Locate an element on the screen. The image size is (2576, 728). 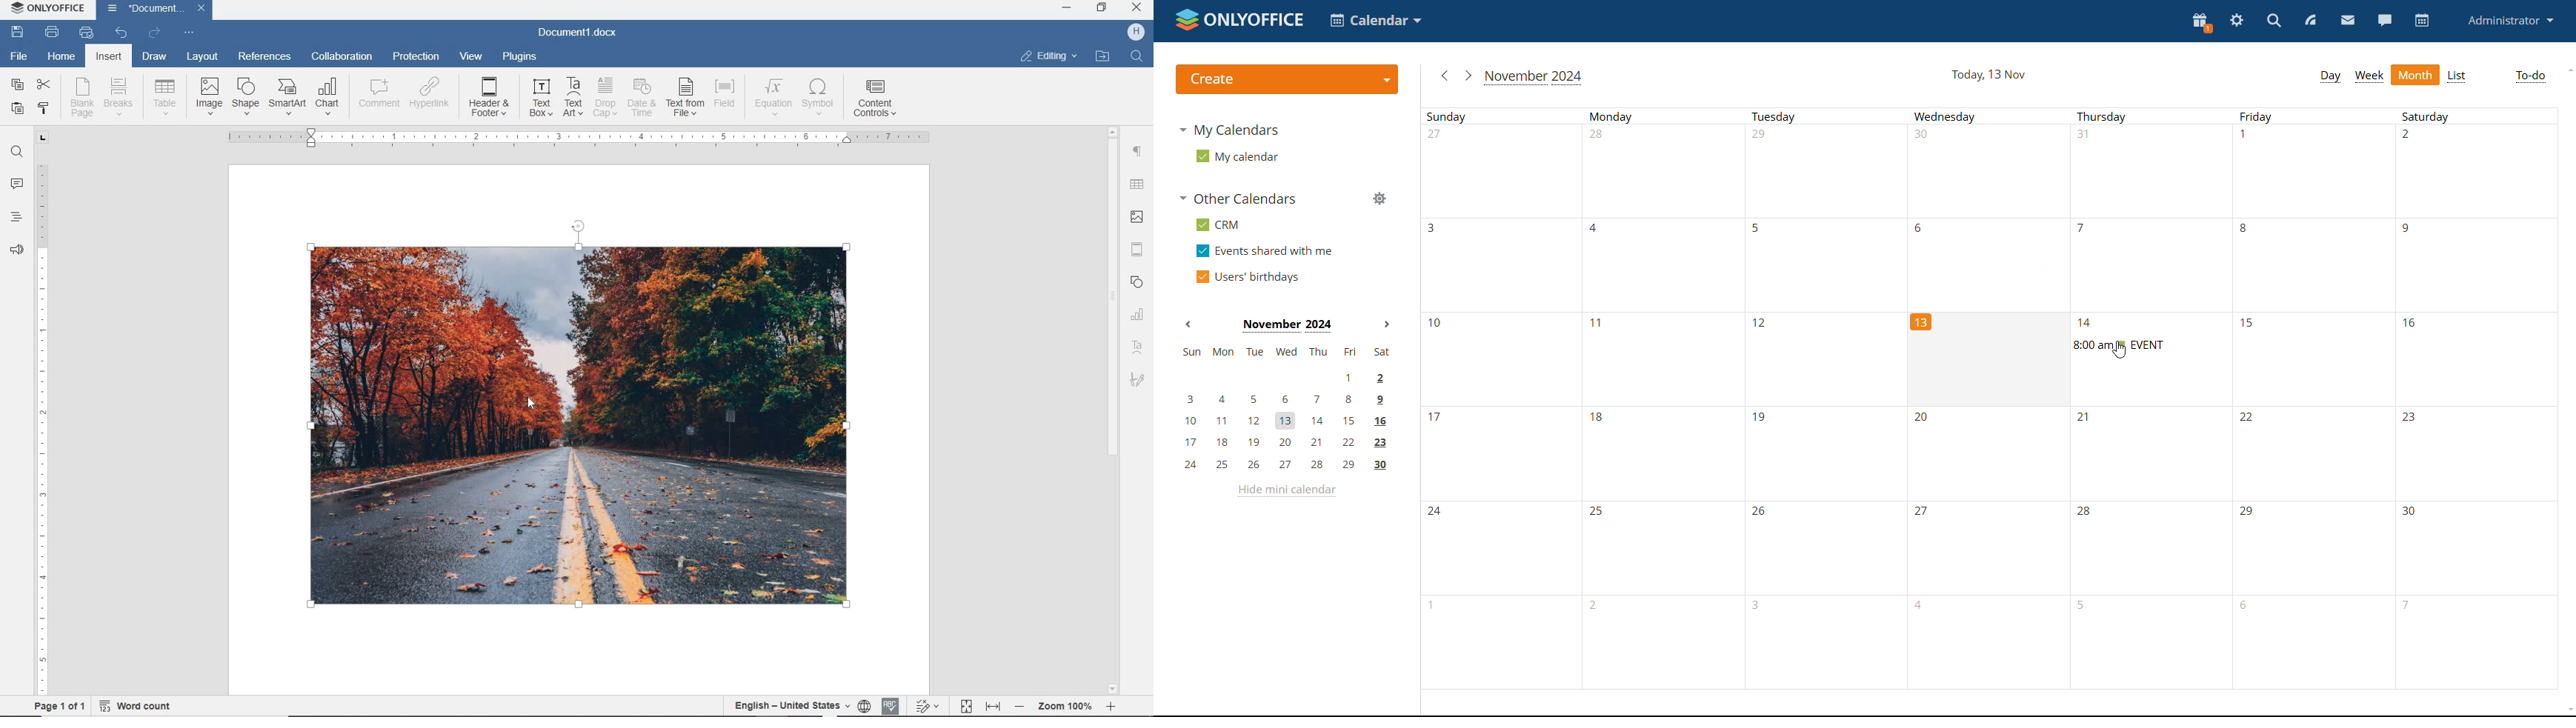
home is located at coordinates (60, 60).